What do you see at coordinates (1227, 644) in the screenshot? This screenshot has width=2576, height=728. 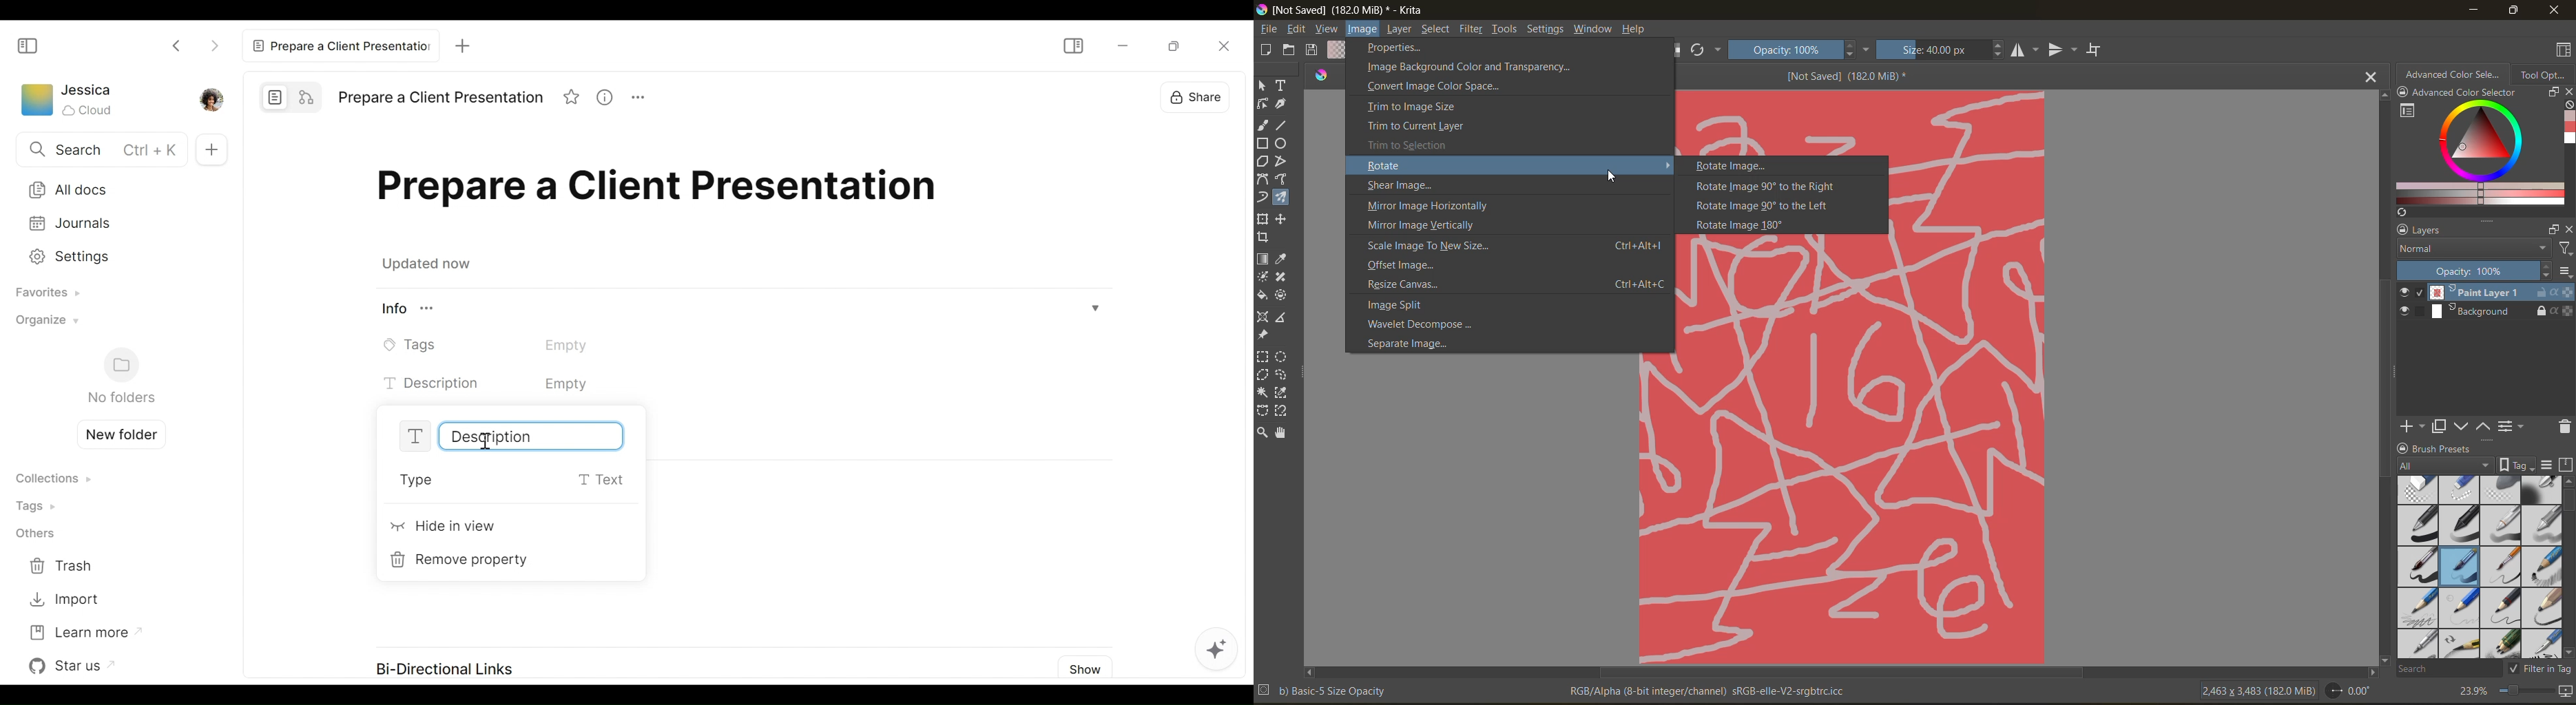 I see `AI` at bounding box center [1227, 644].